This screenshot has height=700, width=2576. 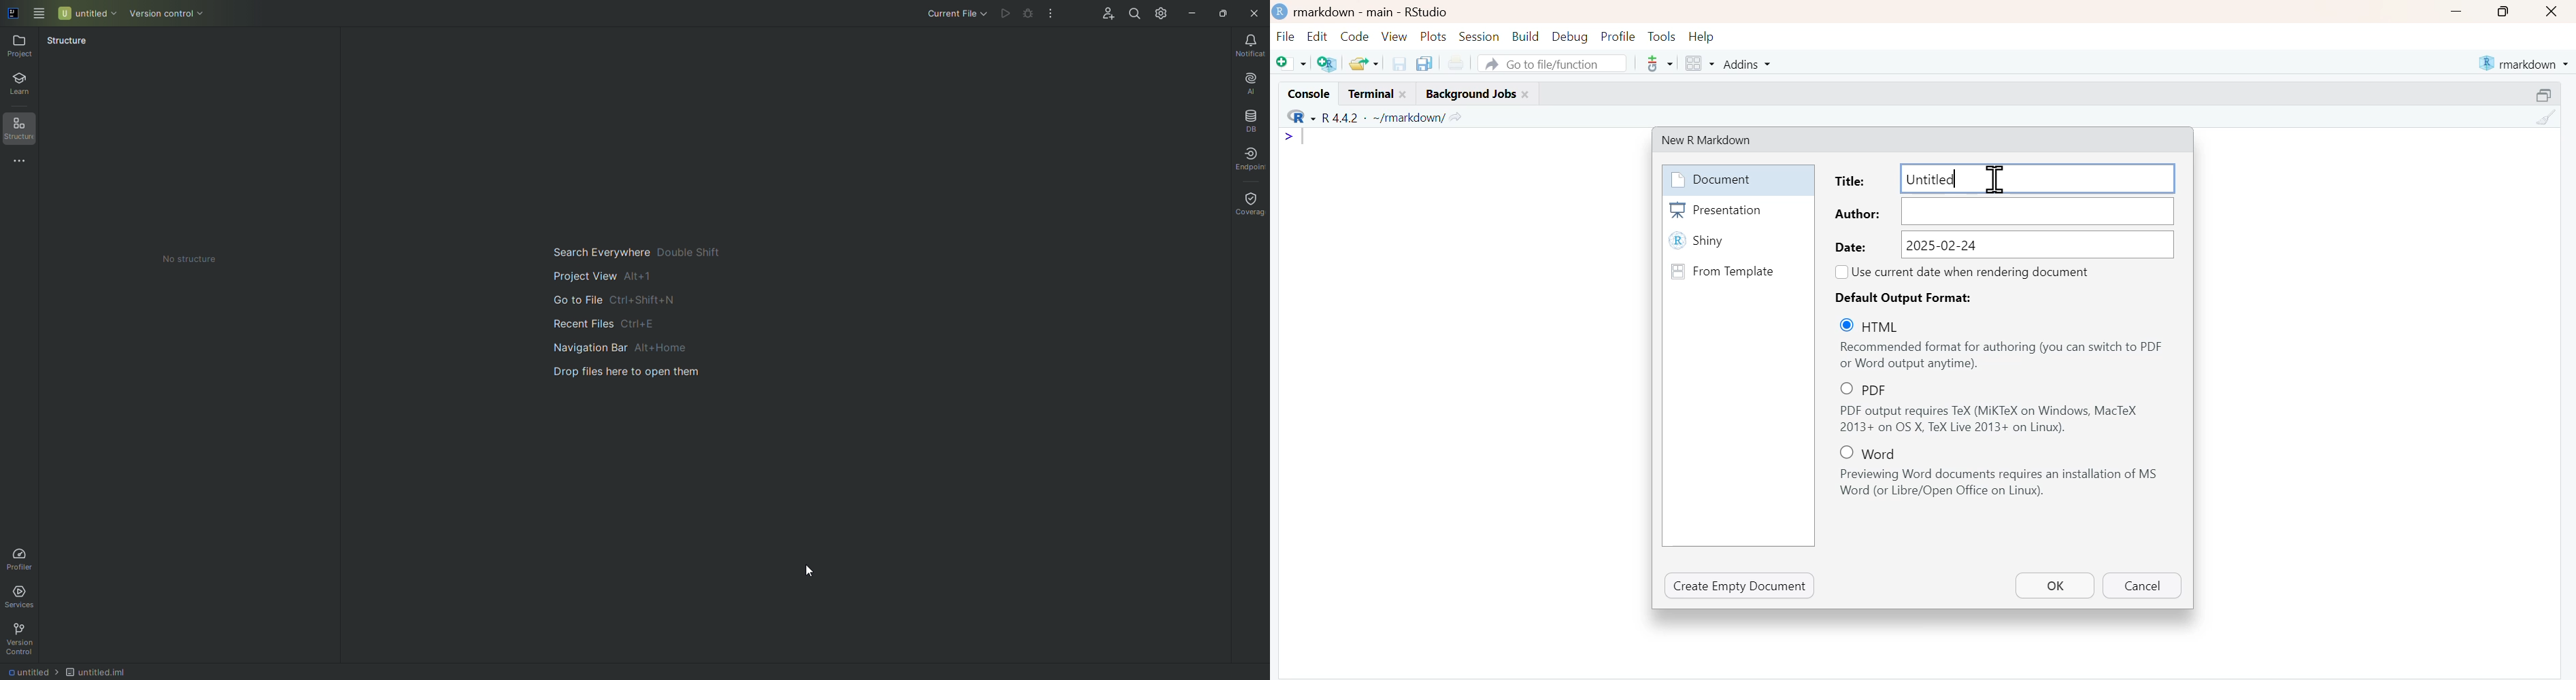 What do you see at coordinates (1281, 12) in the screenshot?
I see `Logo` at bounding box center [1281, 12].